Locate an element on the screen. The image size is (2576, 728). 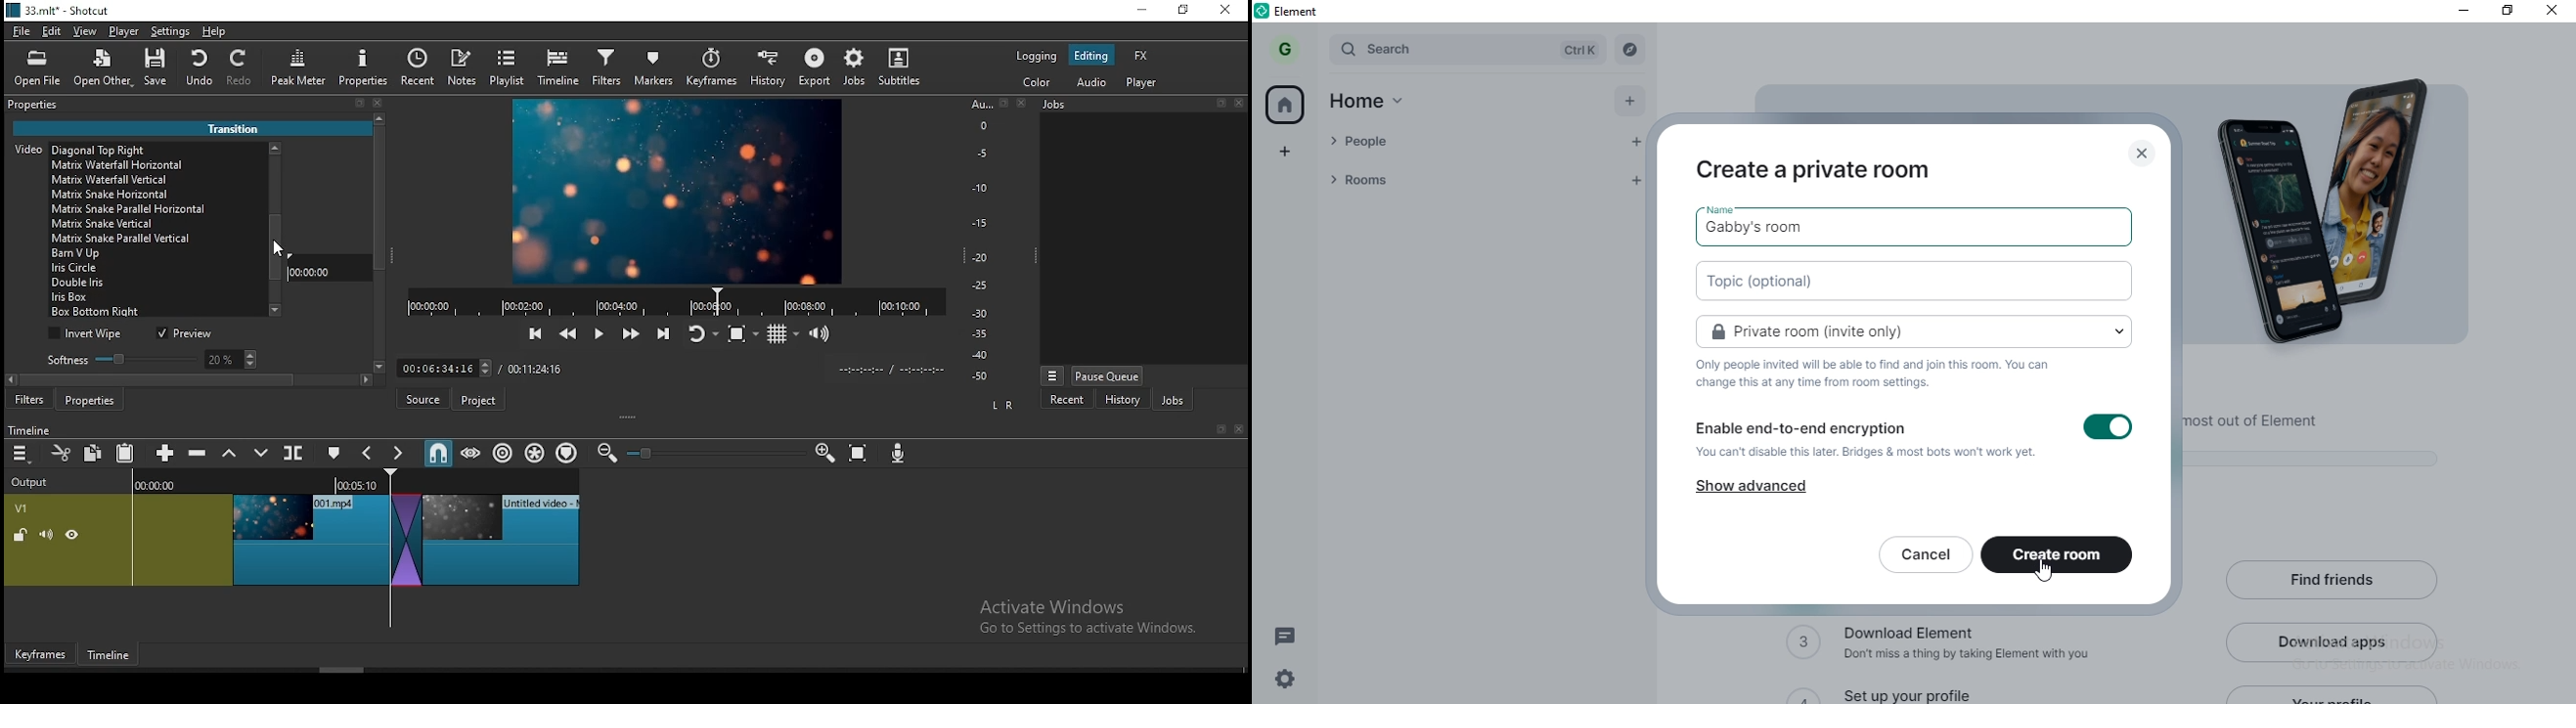
zoom timeline to fit is located at coordinates (860, 456).